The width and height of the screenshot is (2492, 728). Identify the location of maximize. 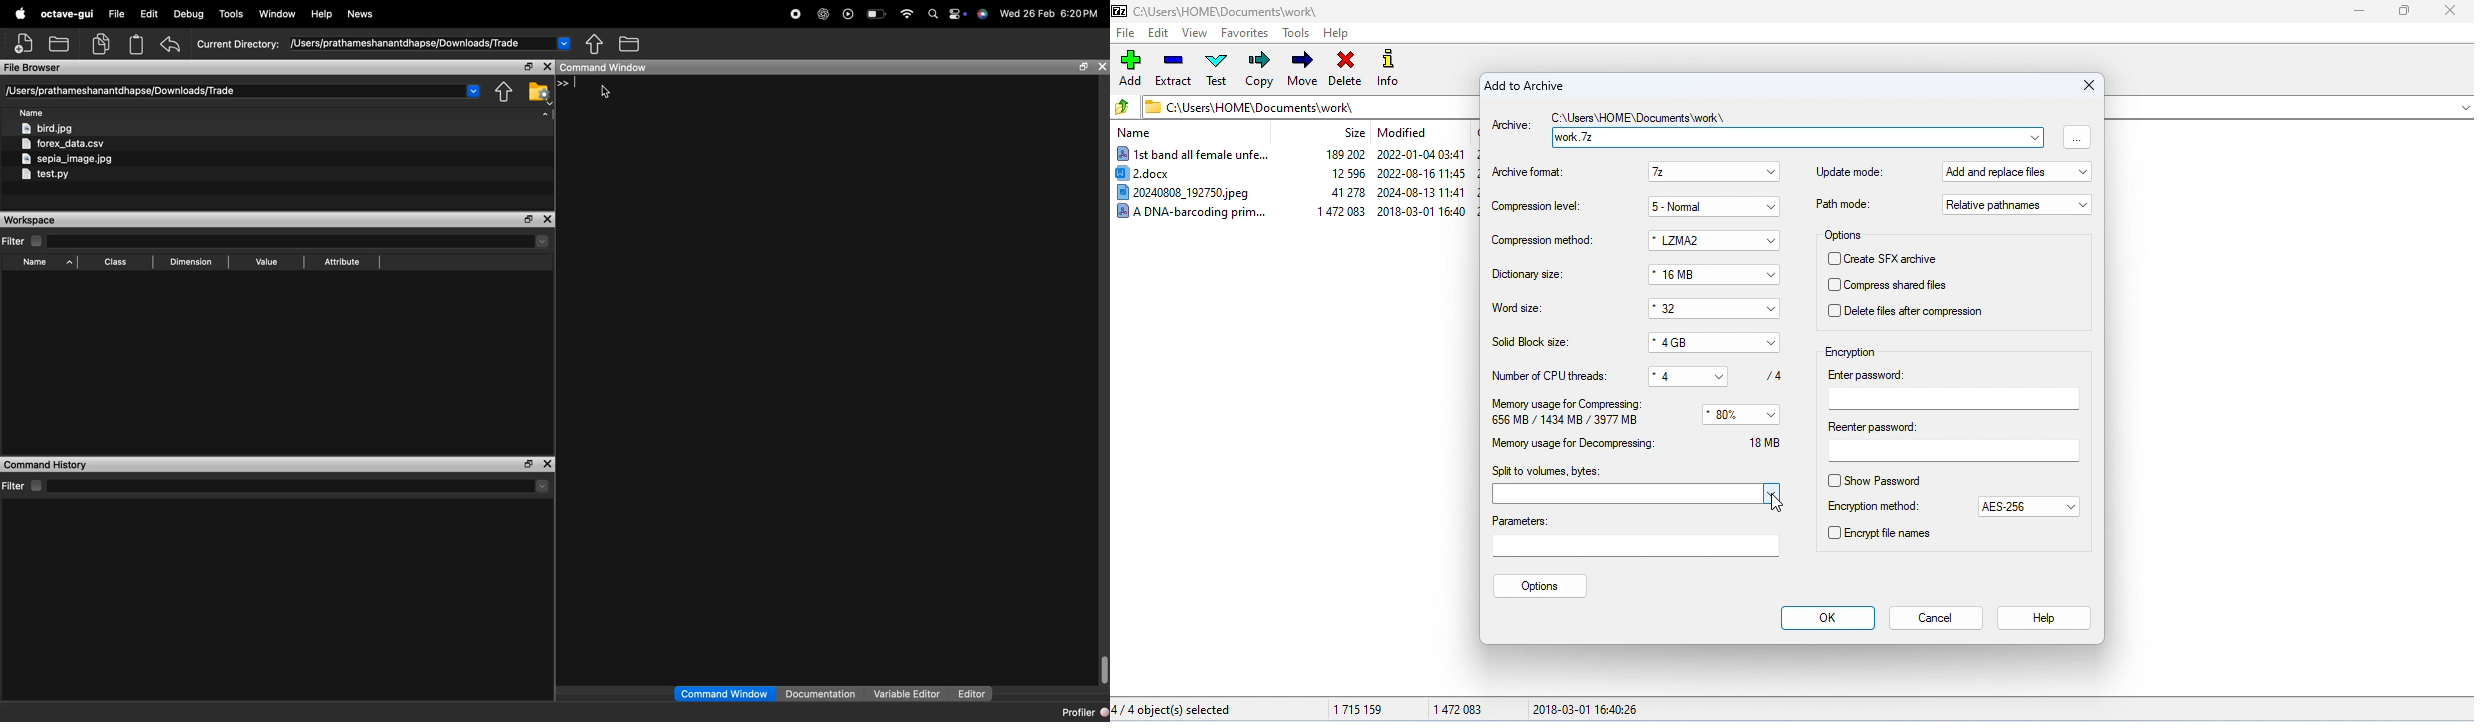
(528, 220).